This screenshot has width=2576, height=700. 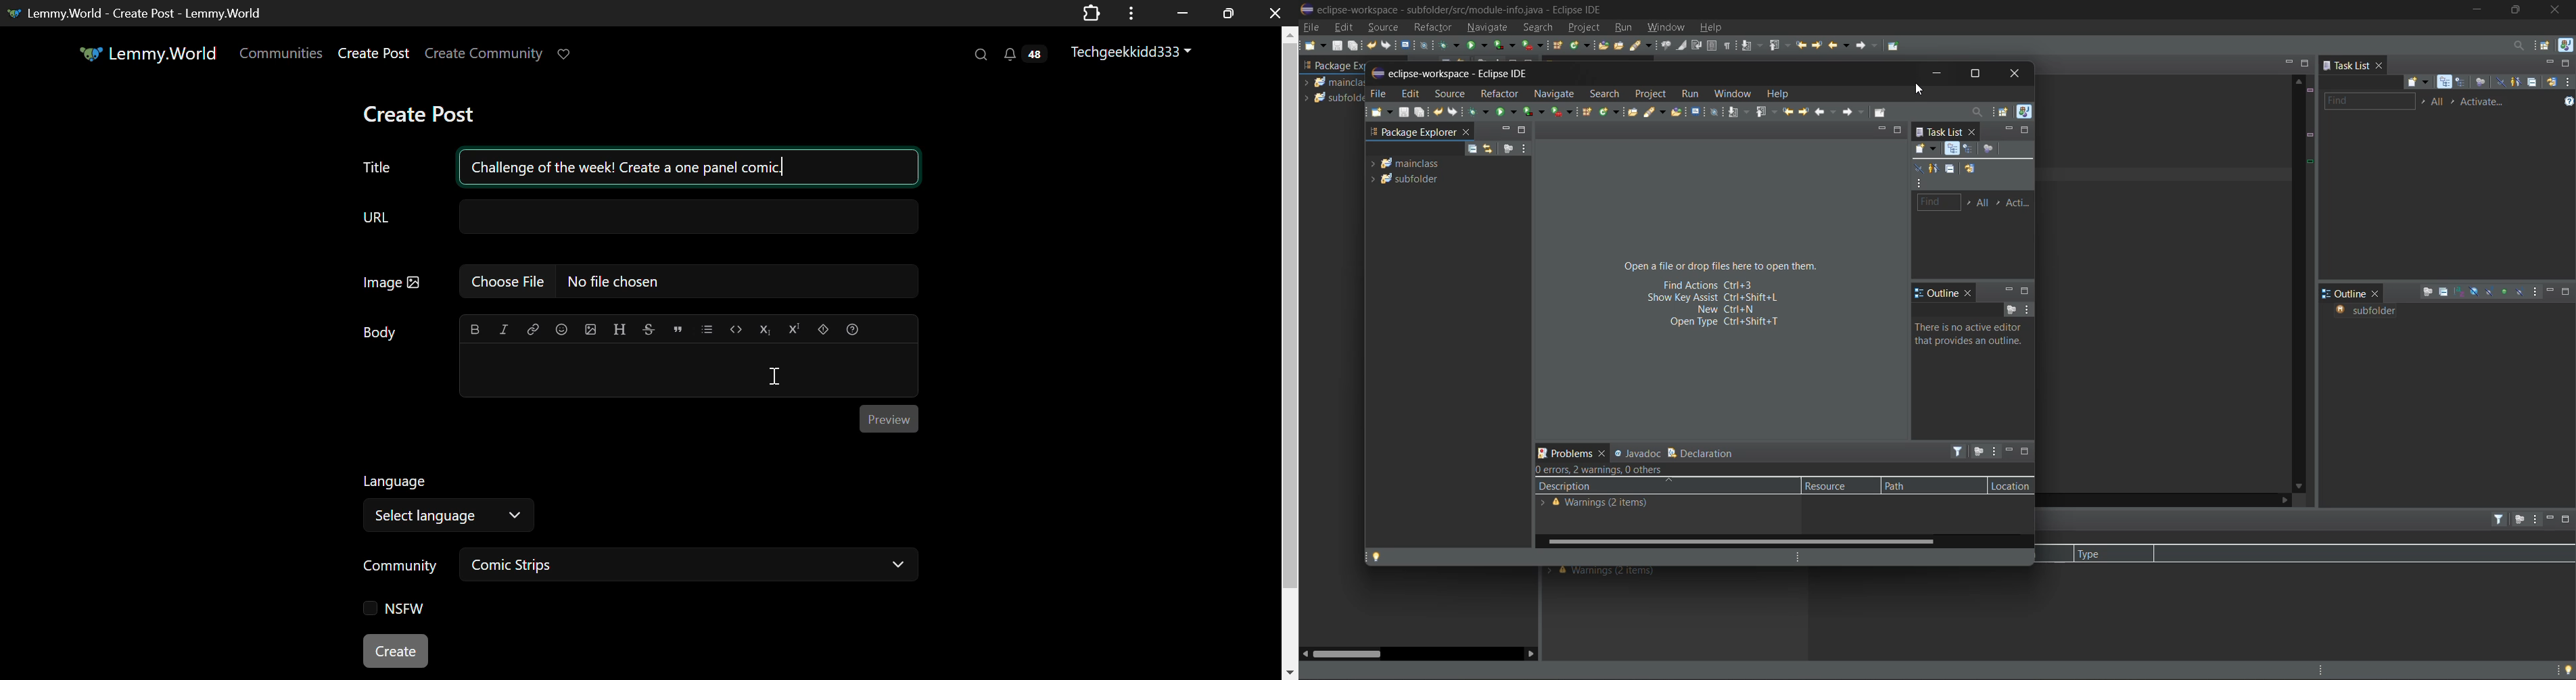 I want to click on information, so click(x=1969, y=335).